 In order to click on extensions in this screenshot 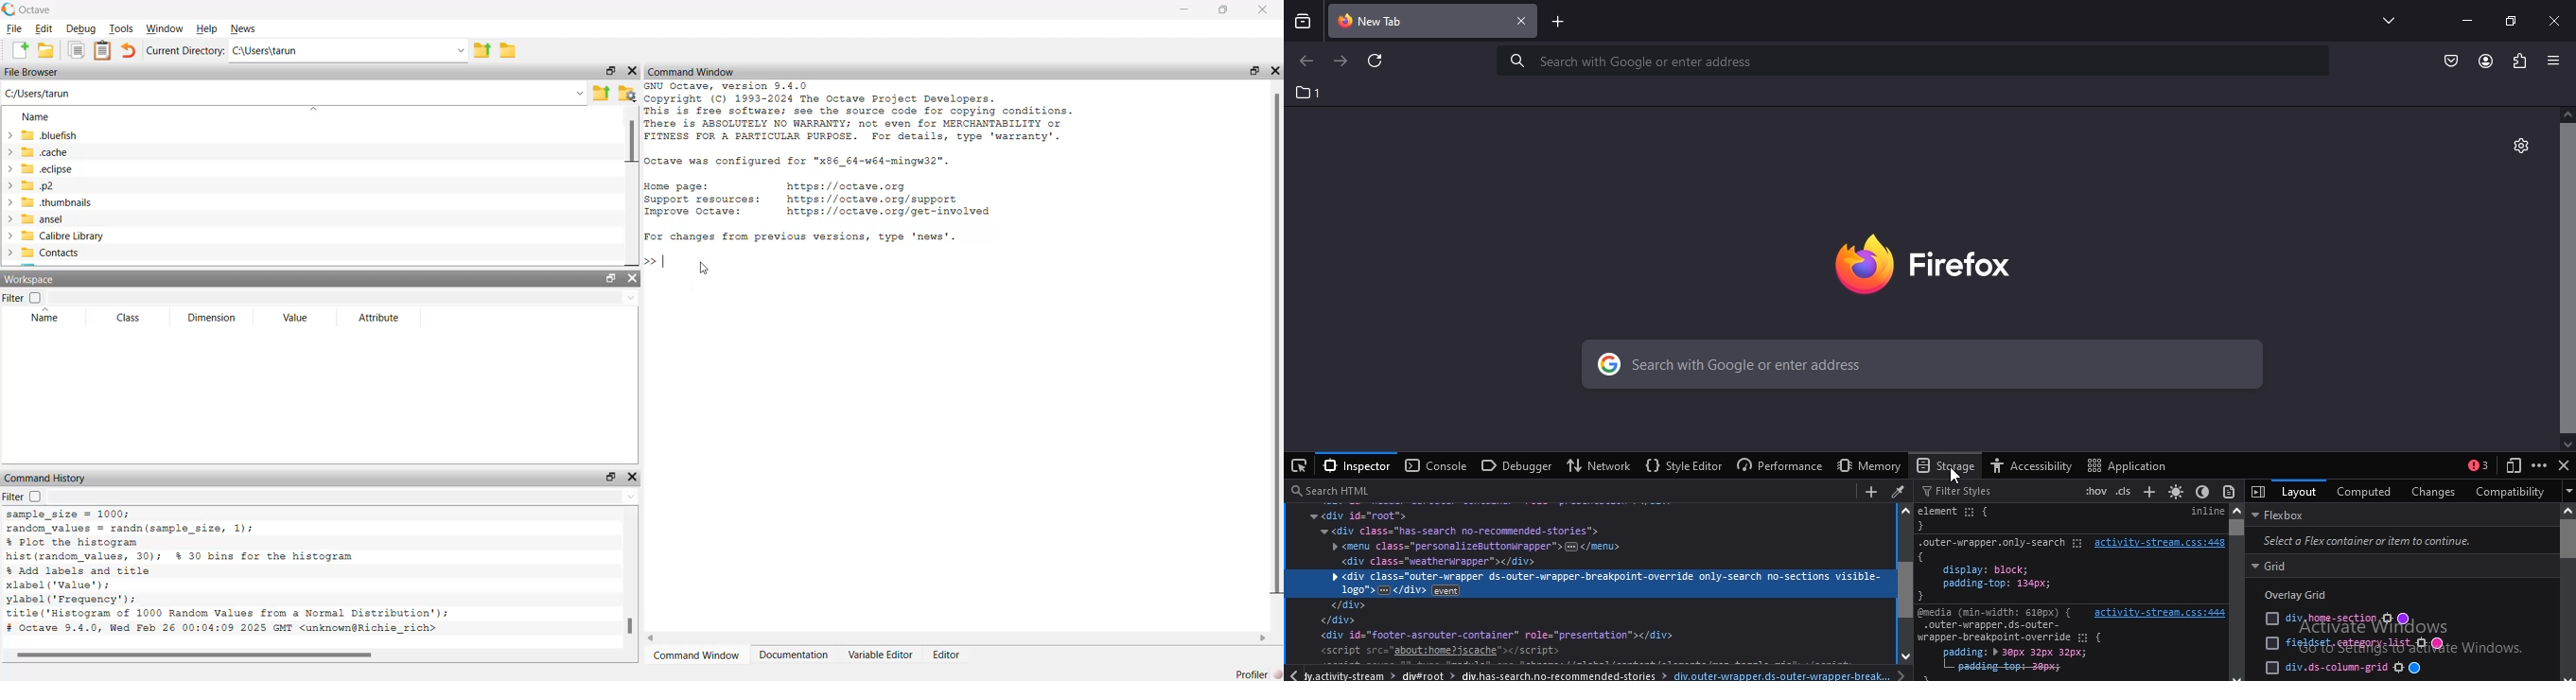, I will do `click(2517, 60)`.